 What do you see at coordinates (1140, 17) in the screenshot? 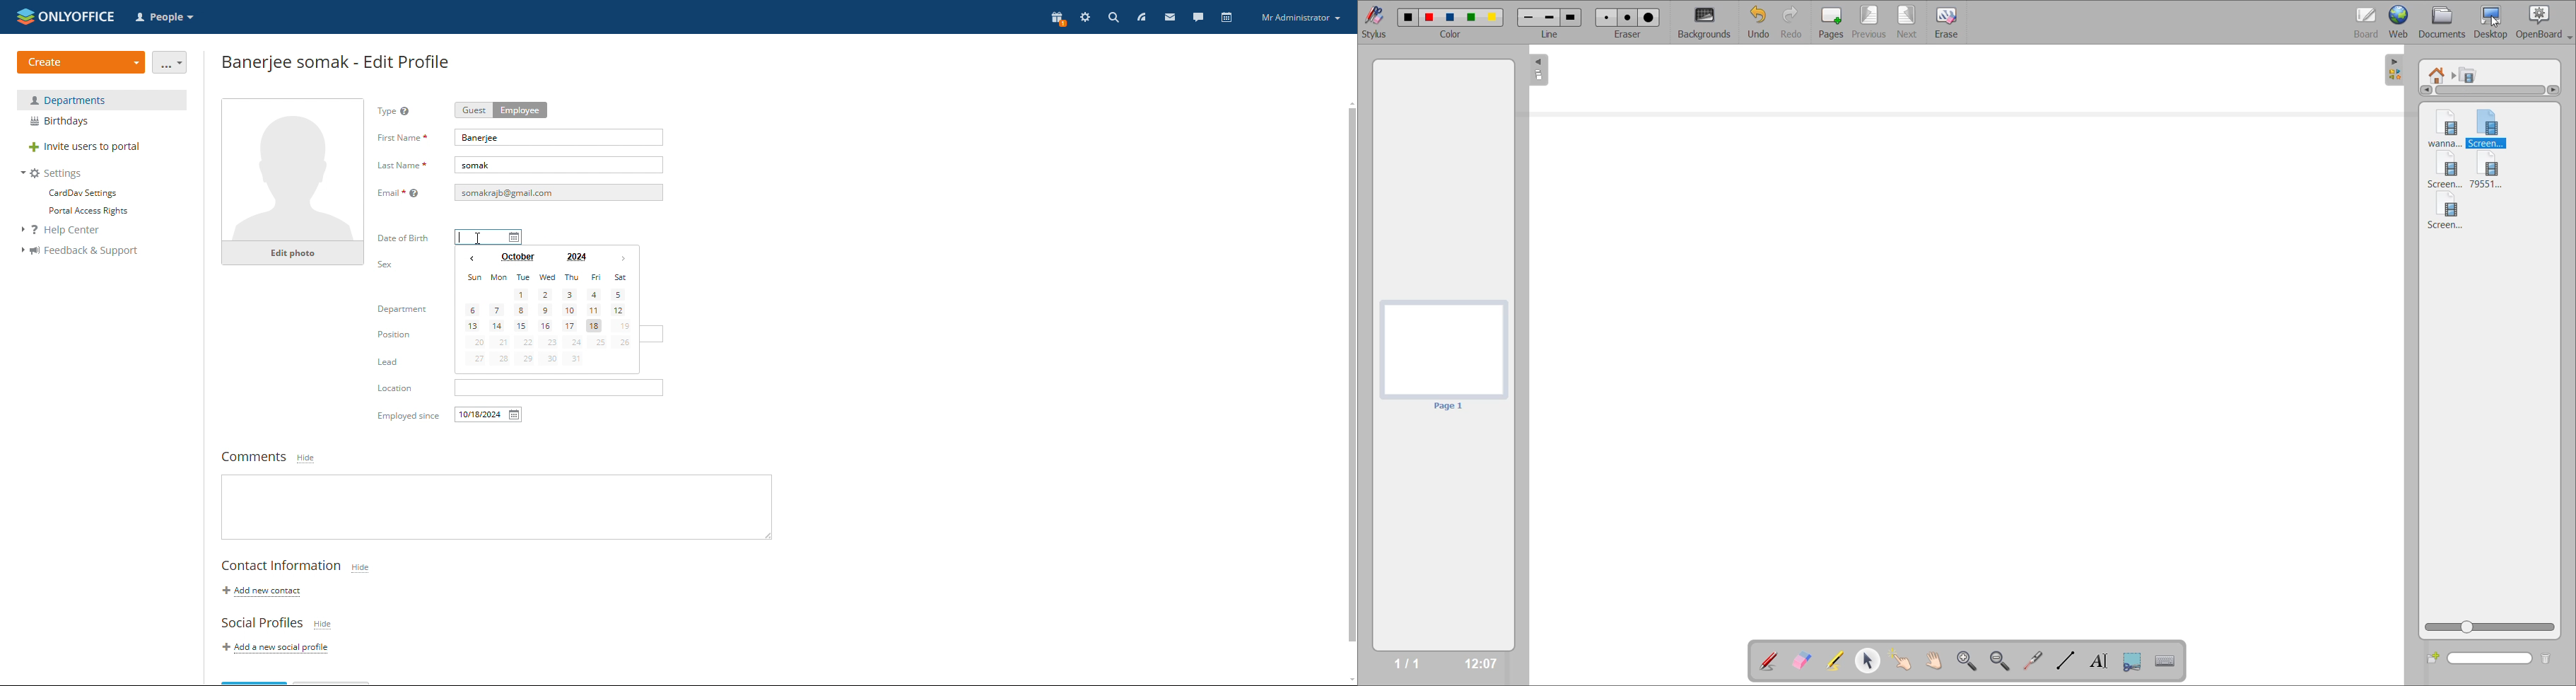
I see `feed` at bounding box center [1140, 17].